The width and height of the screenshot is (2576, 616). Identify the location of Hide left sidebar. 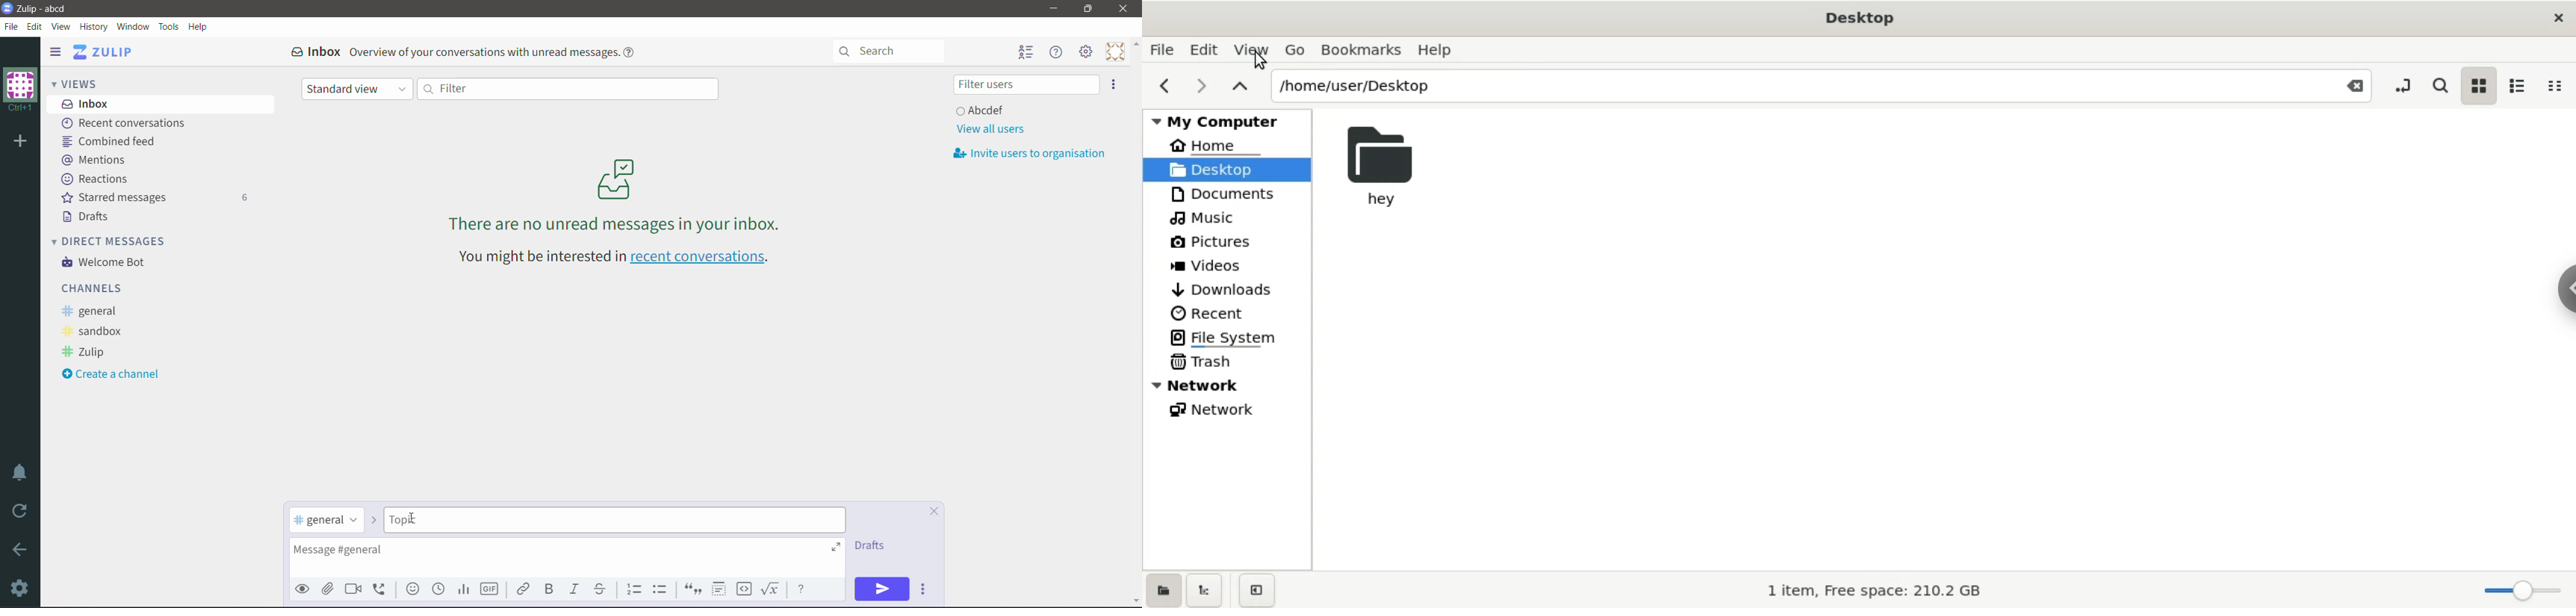
(55, 51).